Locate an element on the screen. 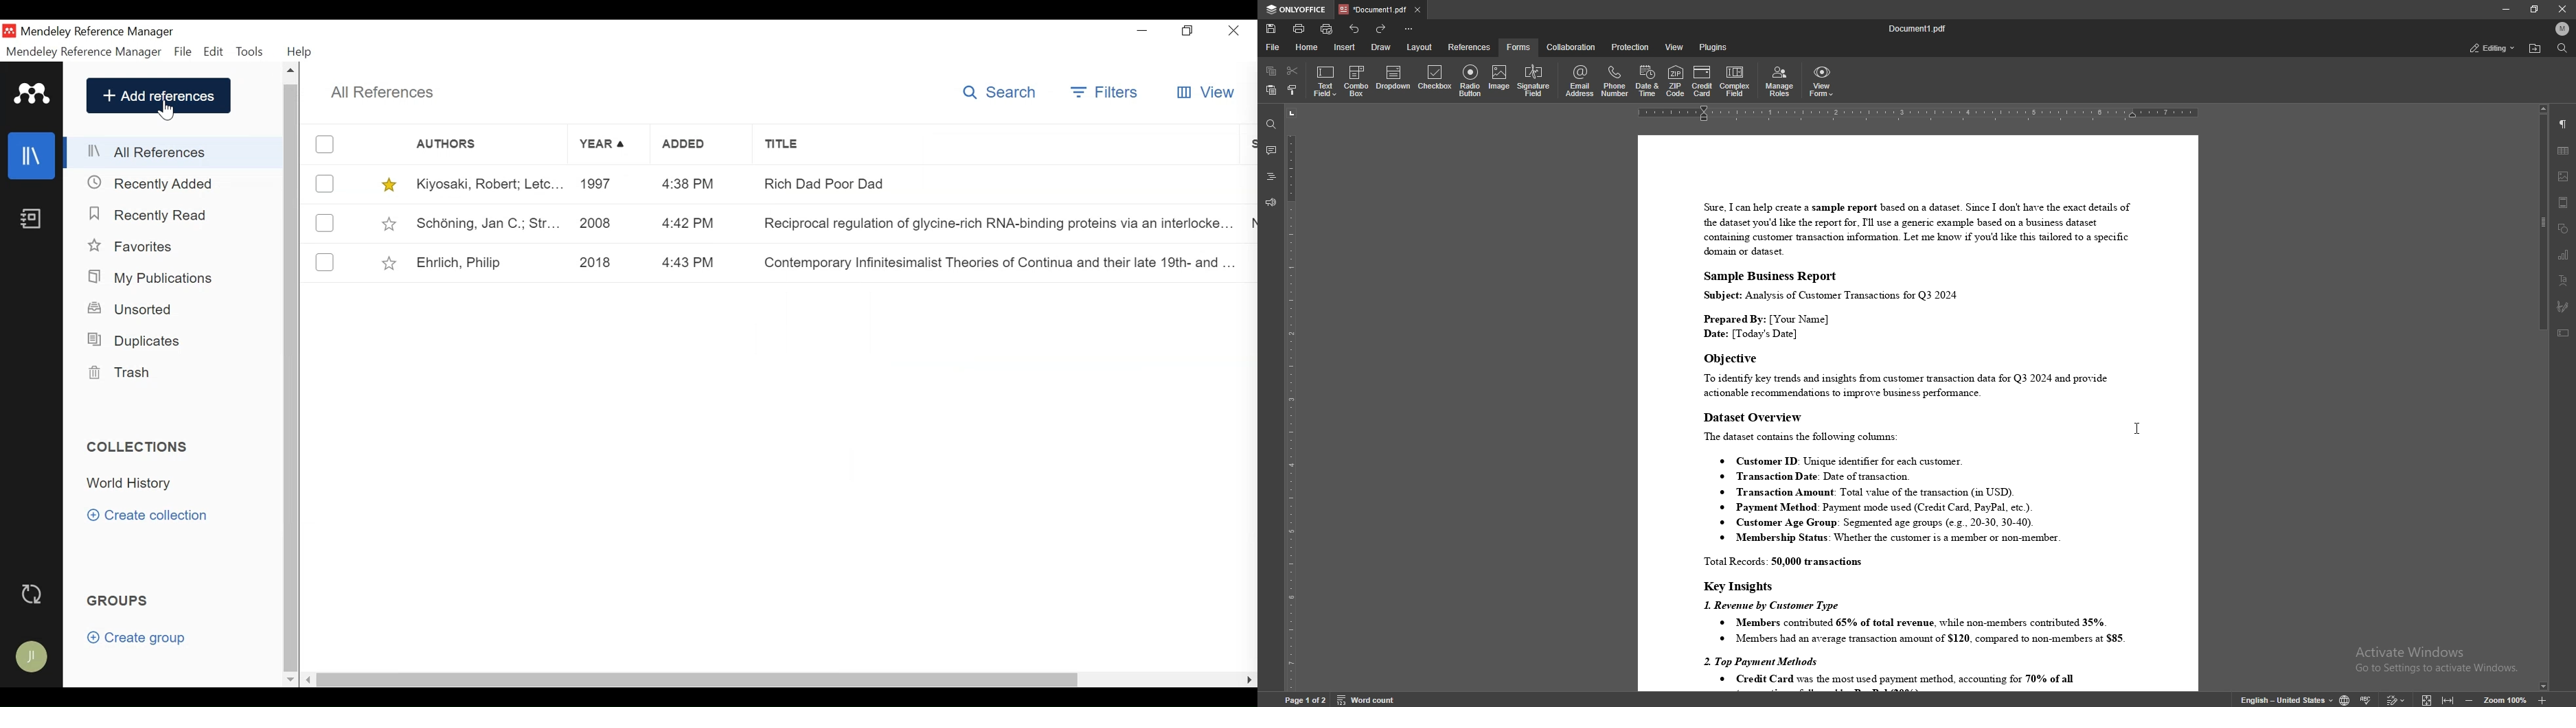  Toggle Favorites is located at coordinates (386, 261).